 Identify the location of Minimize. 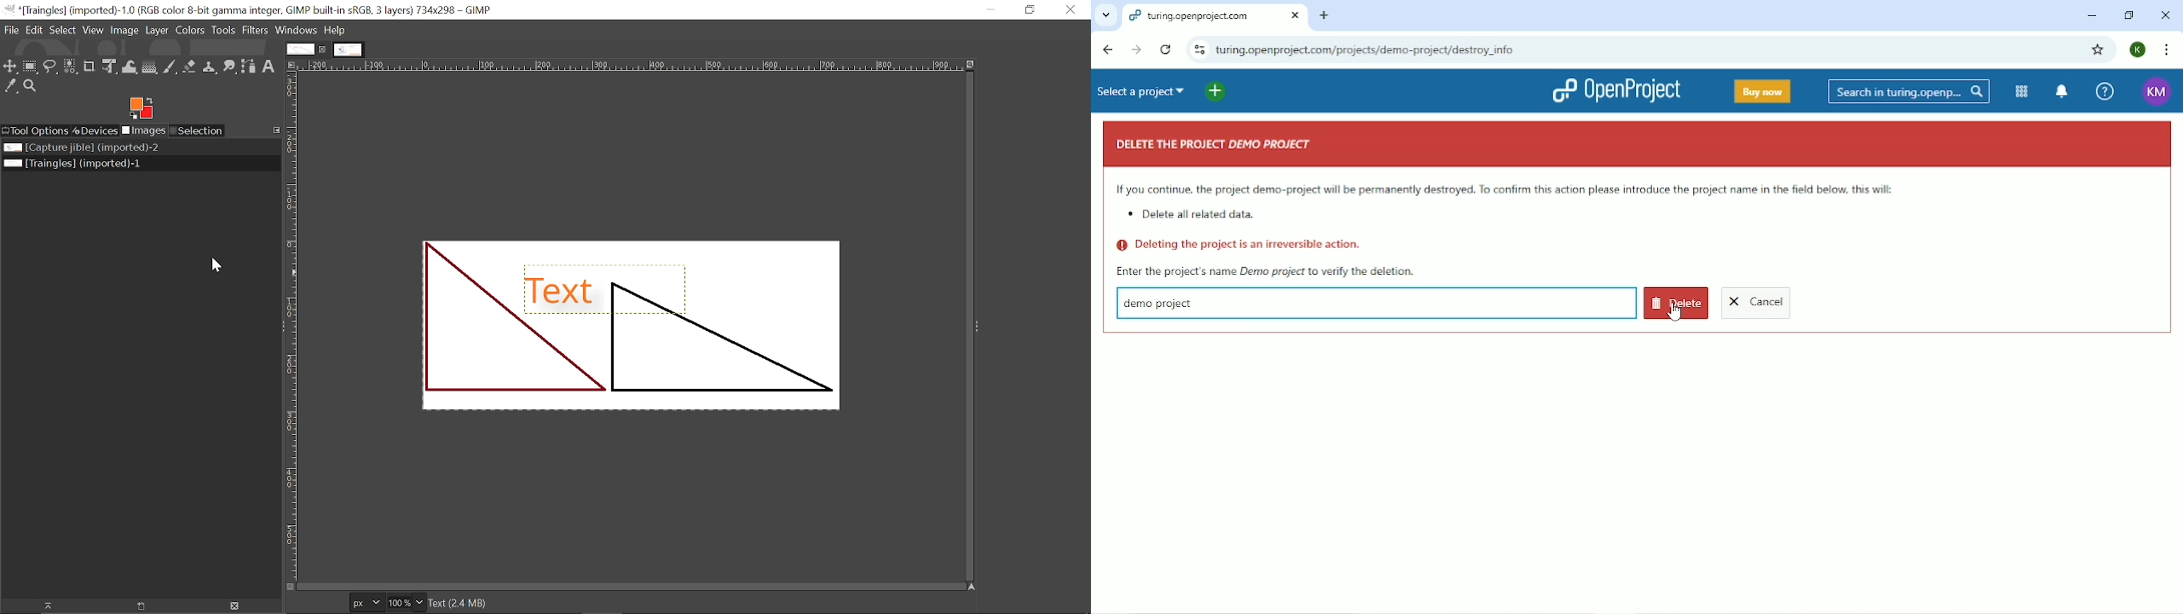
(2089, 17).